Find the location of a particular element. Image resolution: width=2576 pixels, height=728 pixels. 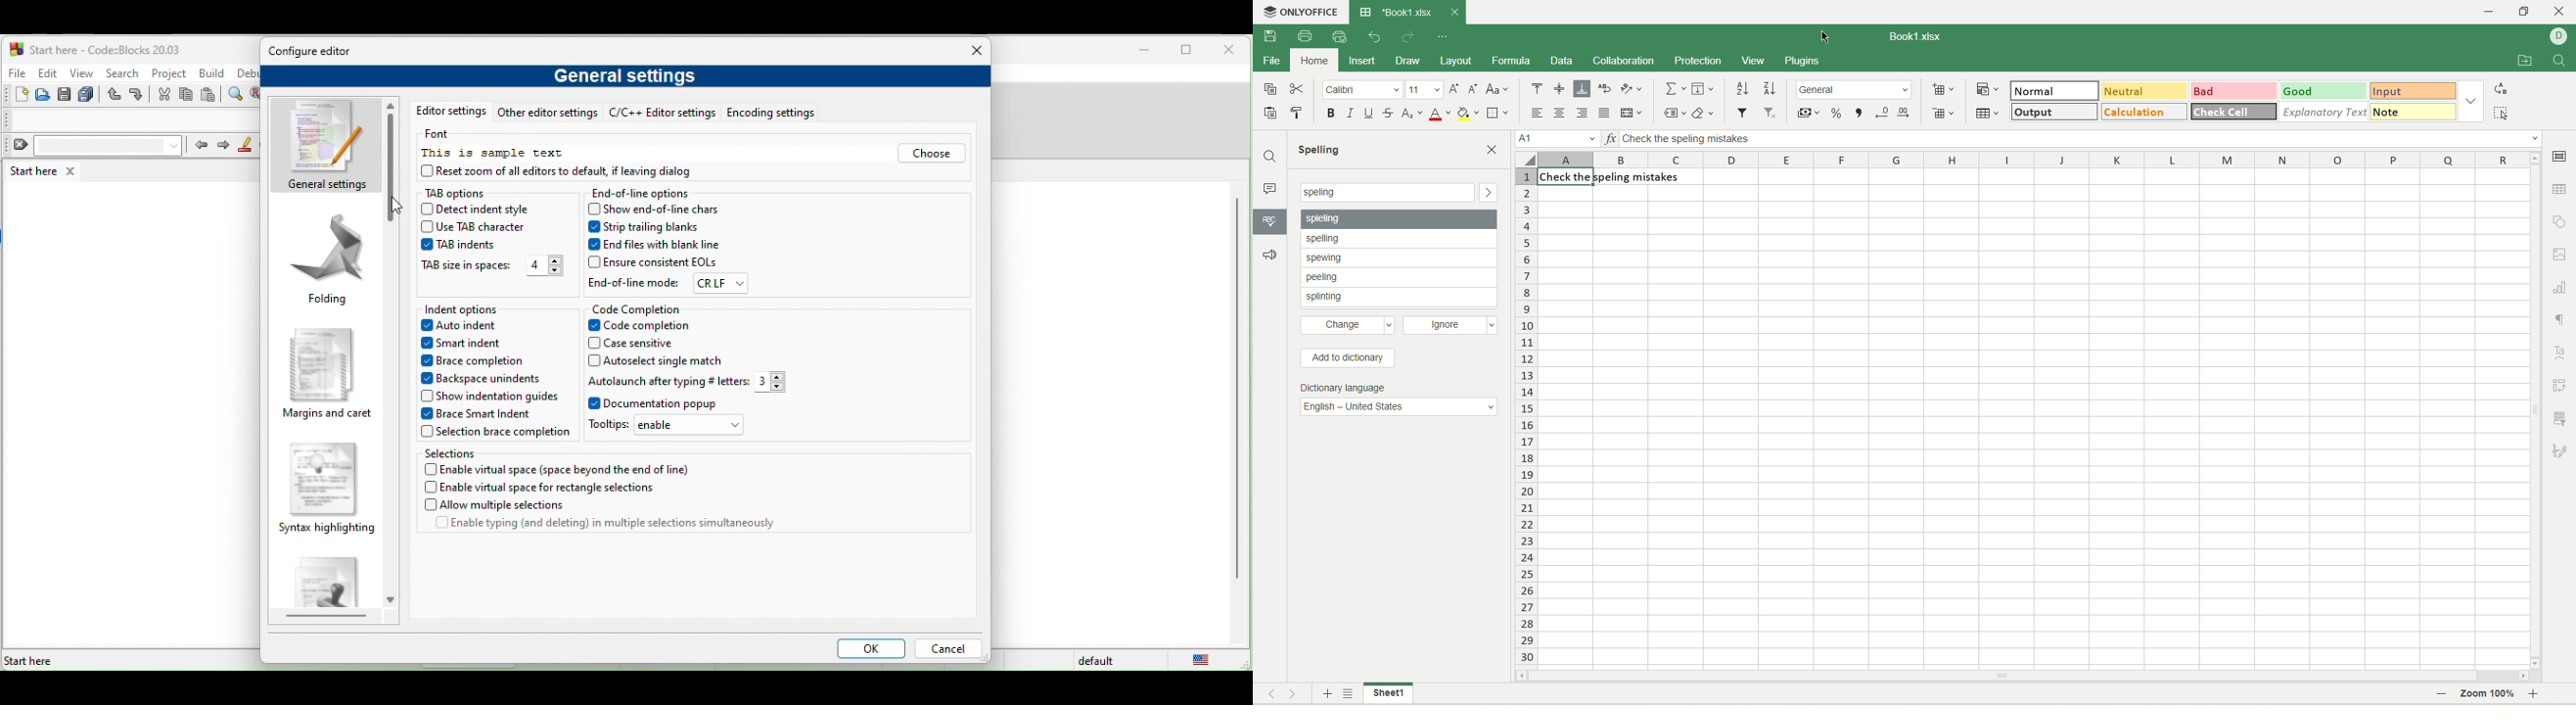

show indentation guide is located at coordinates (488, 396).